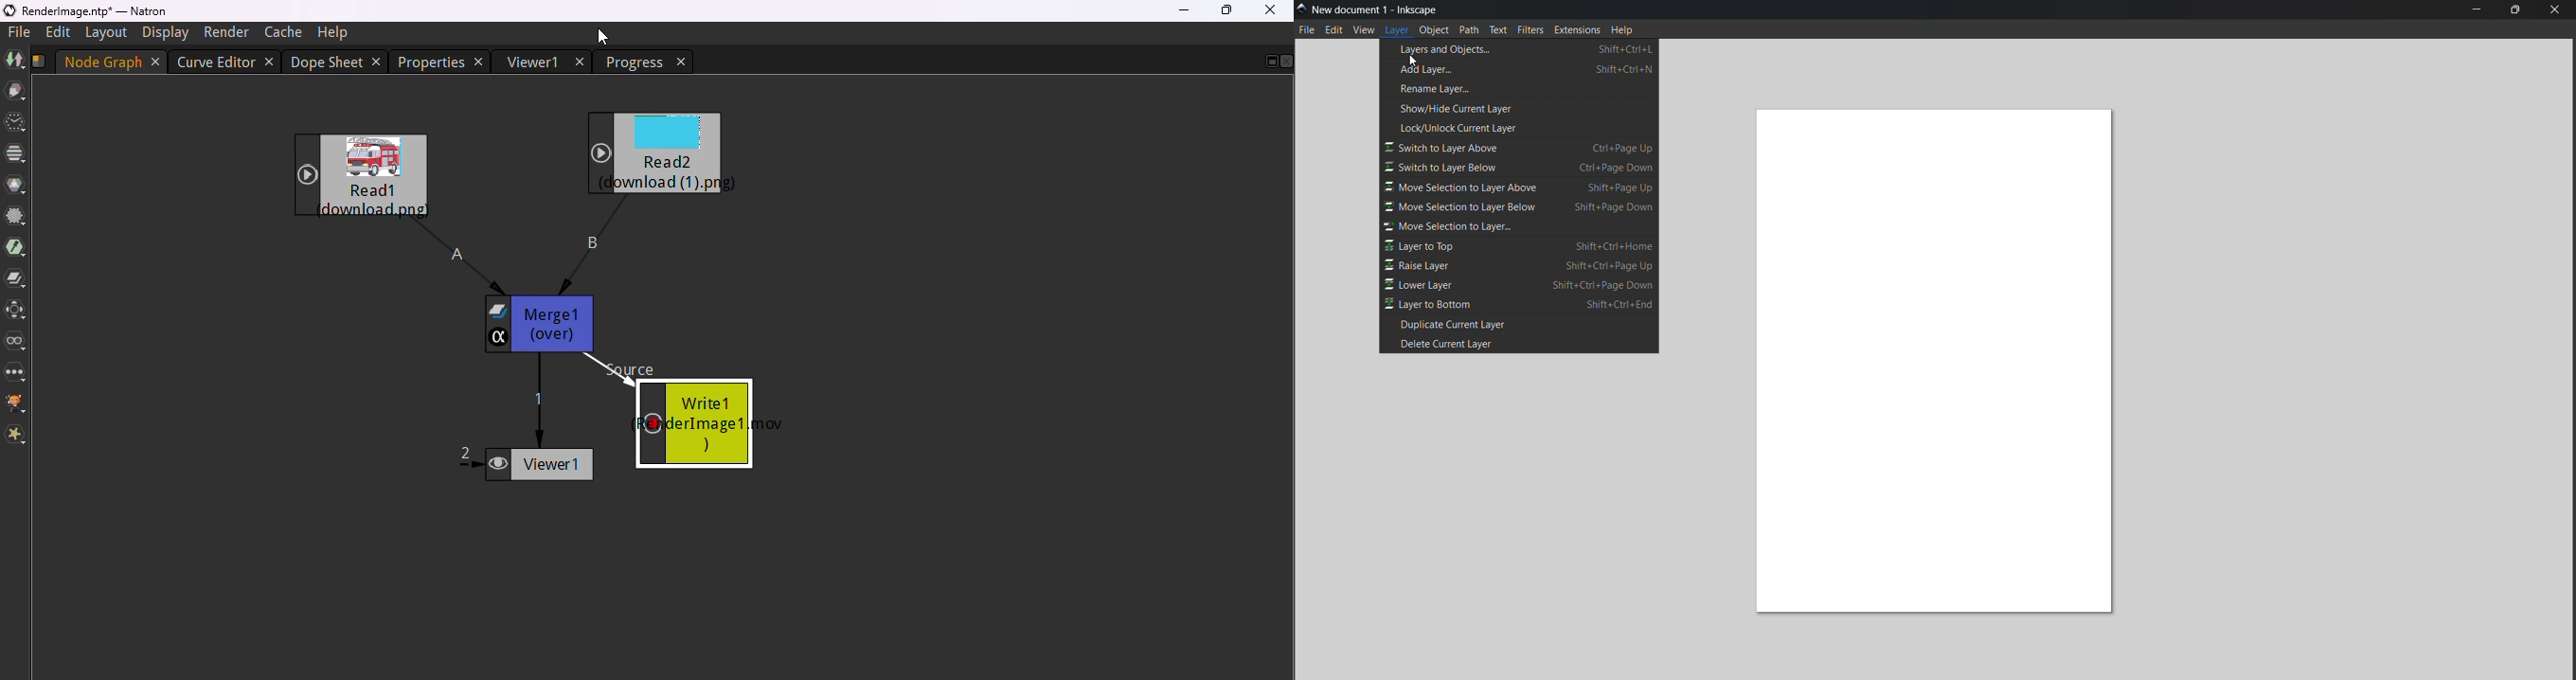 This screenshot has width=2576, height=700. Describe the element at coordinates (1365, 31) in the screenshot. I see `view` at that location.